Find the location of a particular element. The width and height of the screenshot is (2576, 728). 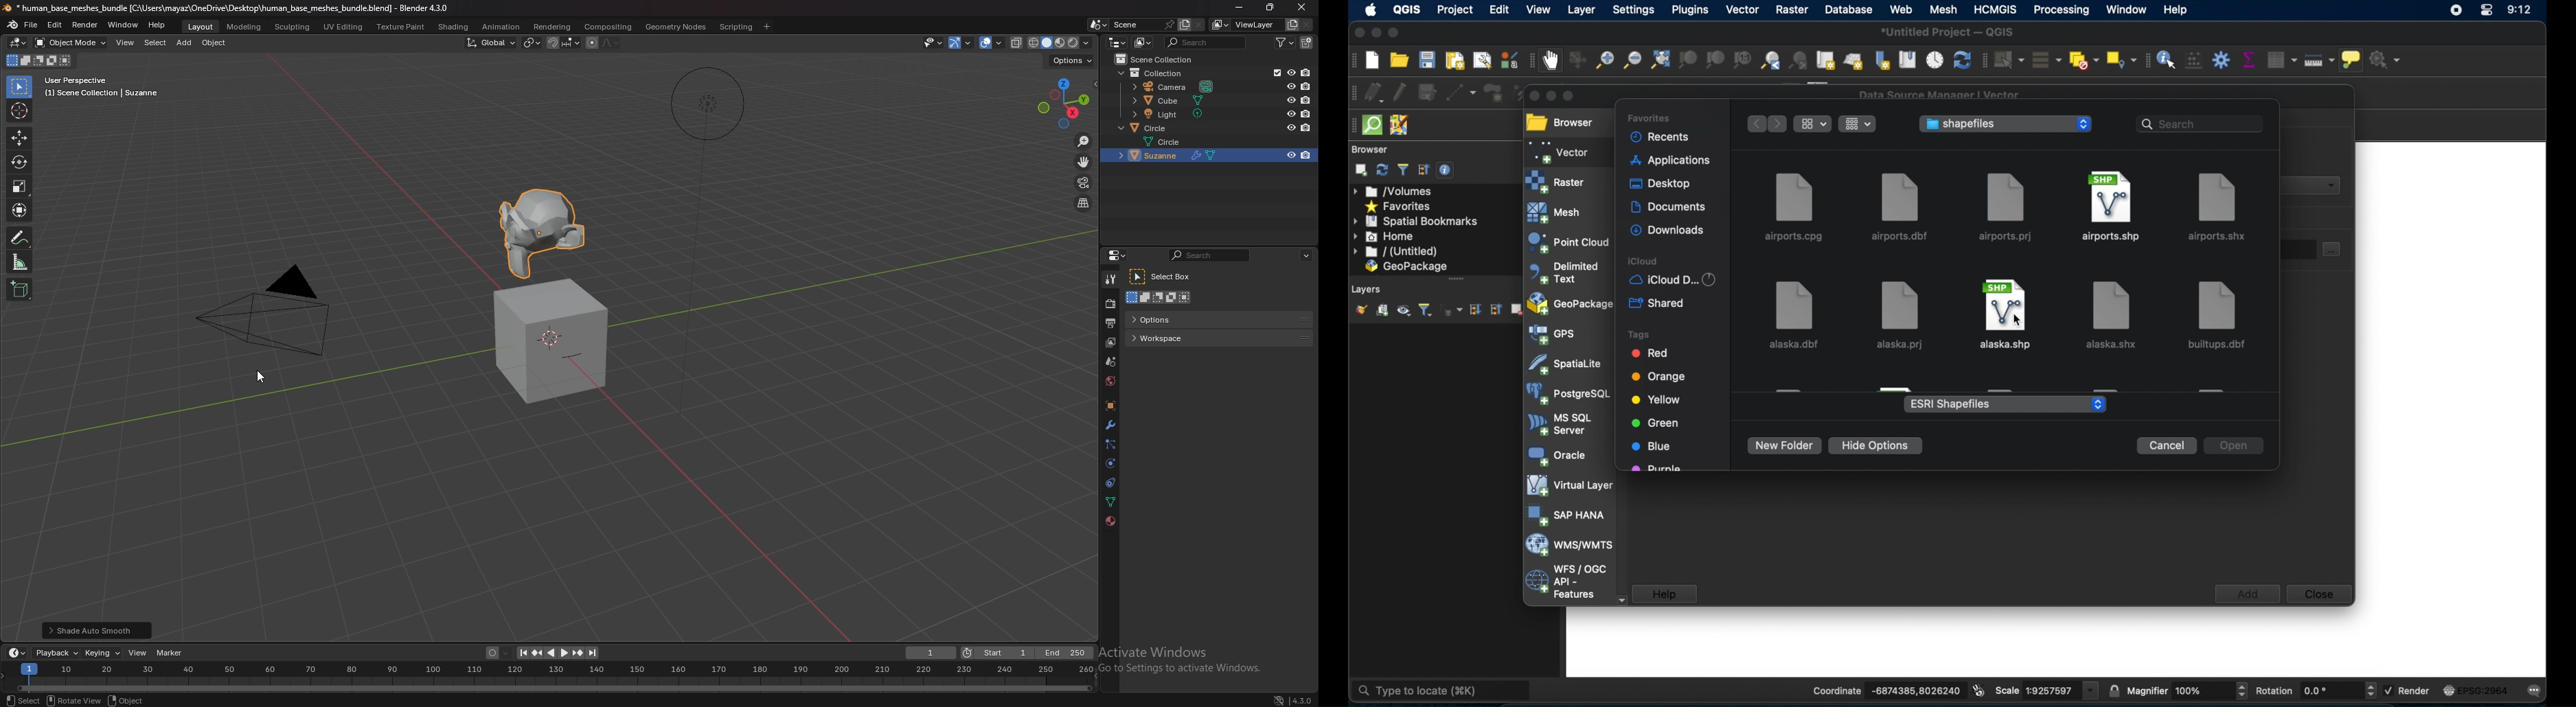

change the item grouping is located at coordinates (1858, 124).